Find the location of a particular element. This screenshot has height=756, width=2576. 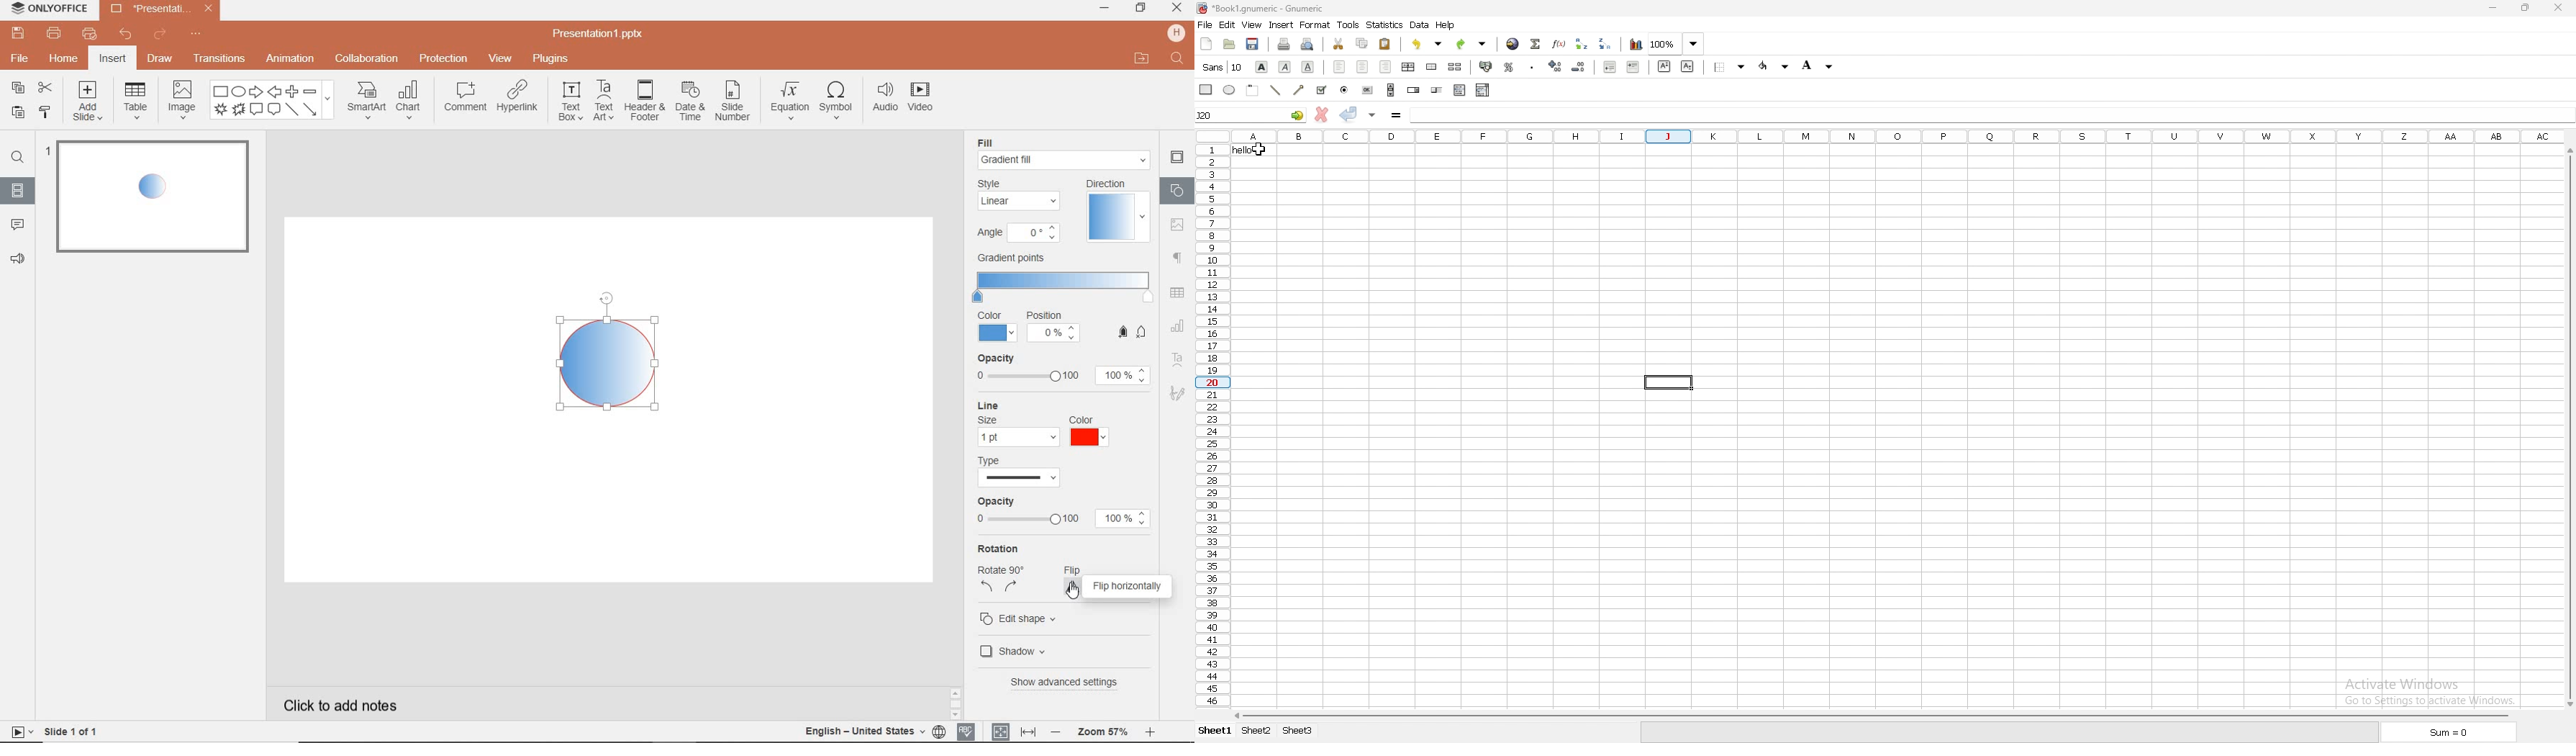

text art is located at coordinates (1179, 359).